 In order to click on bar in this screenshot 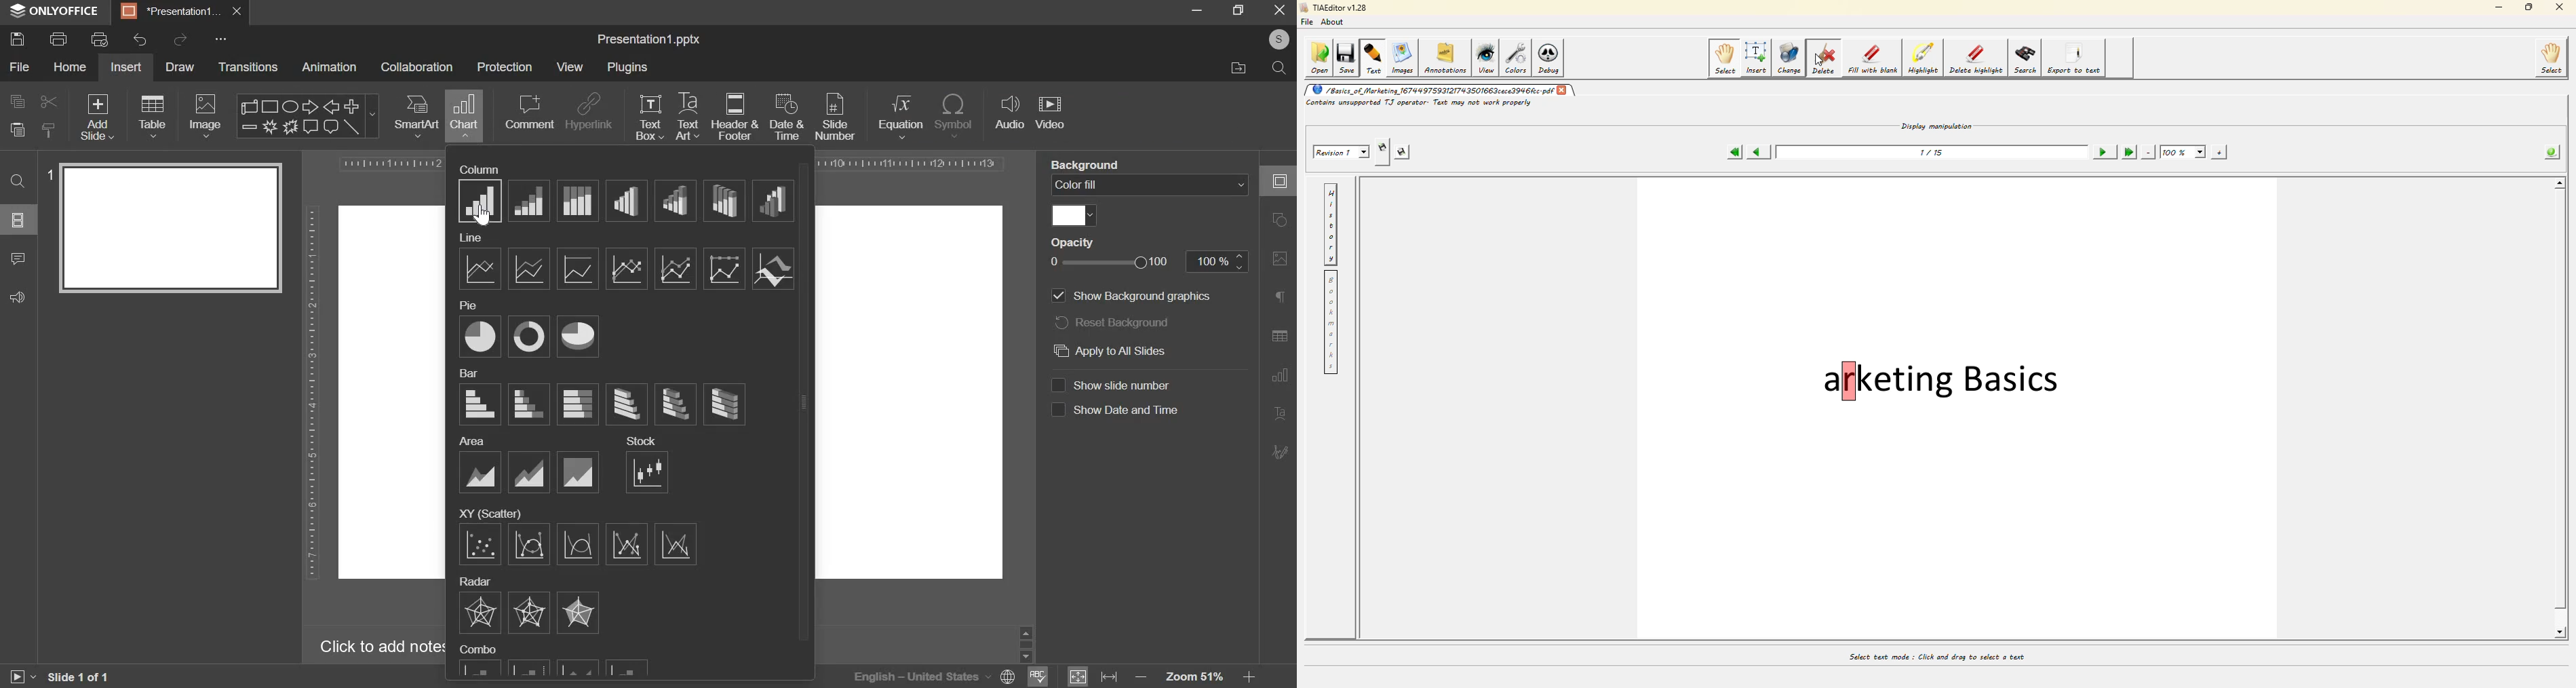, I will do `click(468, 374)`.